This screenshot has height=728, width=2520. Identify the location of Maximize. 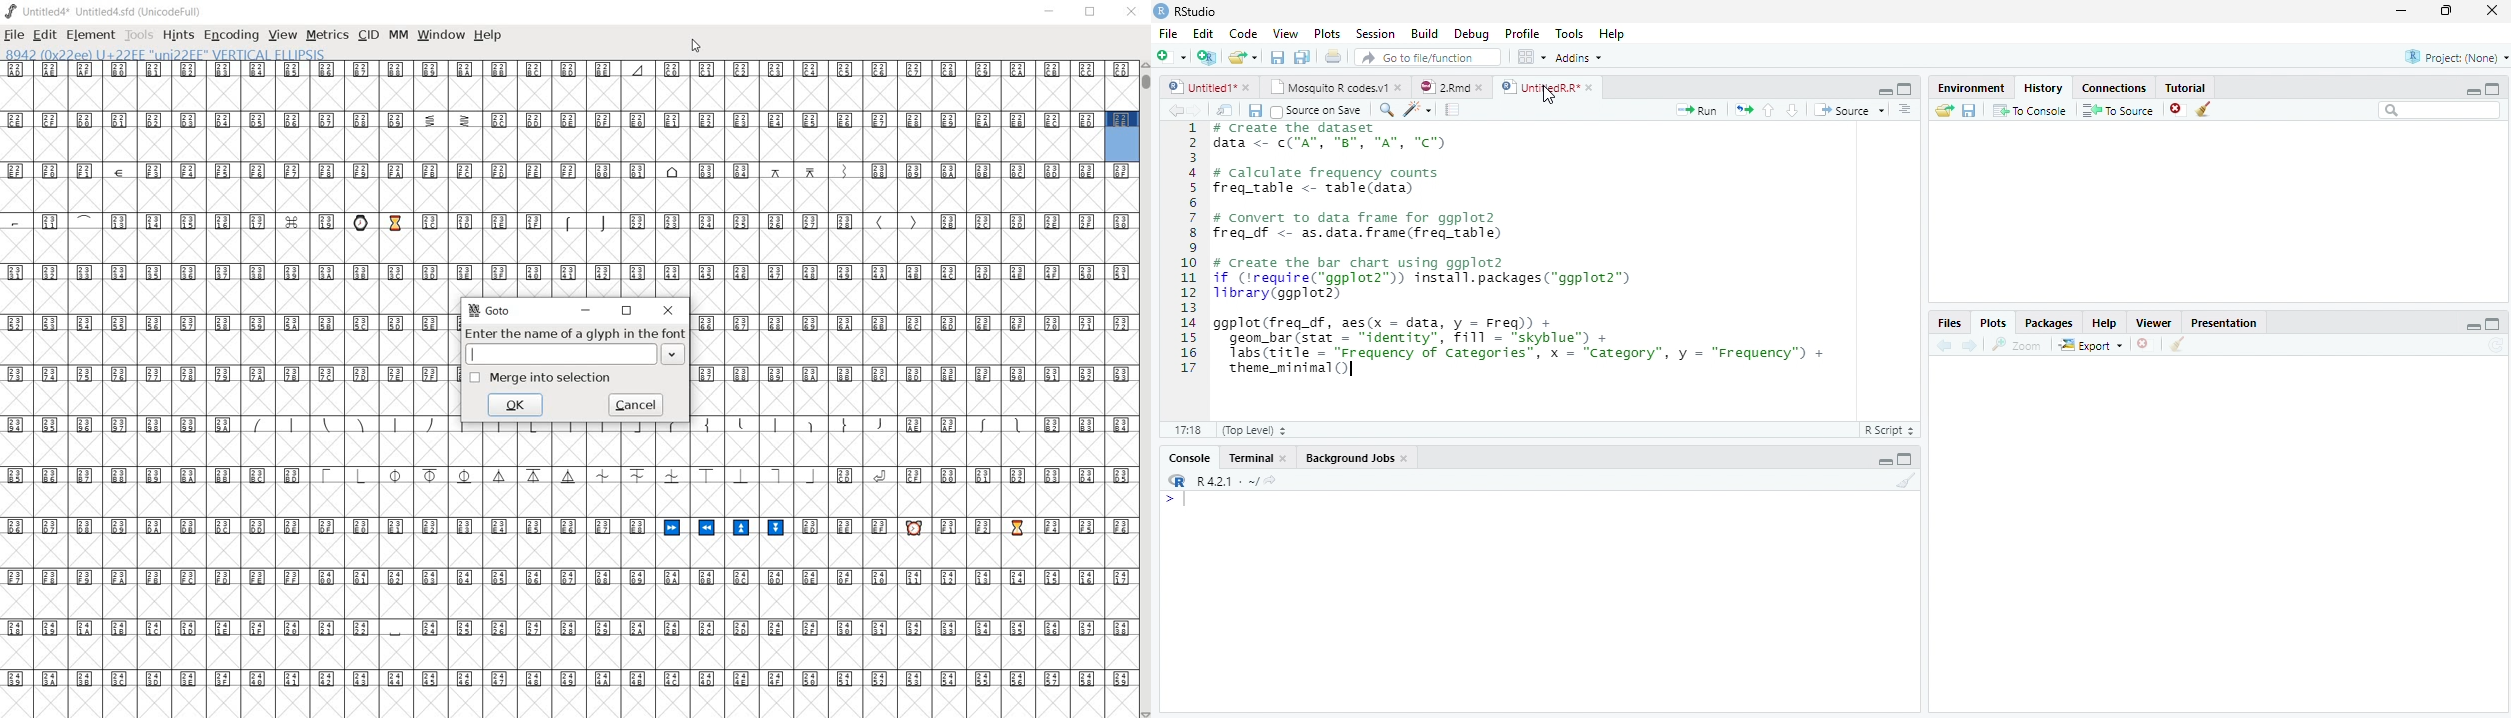
(2448, 13).